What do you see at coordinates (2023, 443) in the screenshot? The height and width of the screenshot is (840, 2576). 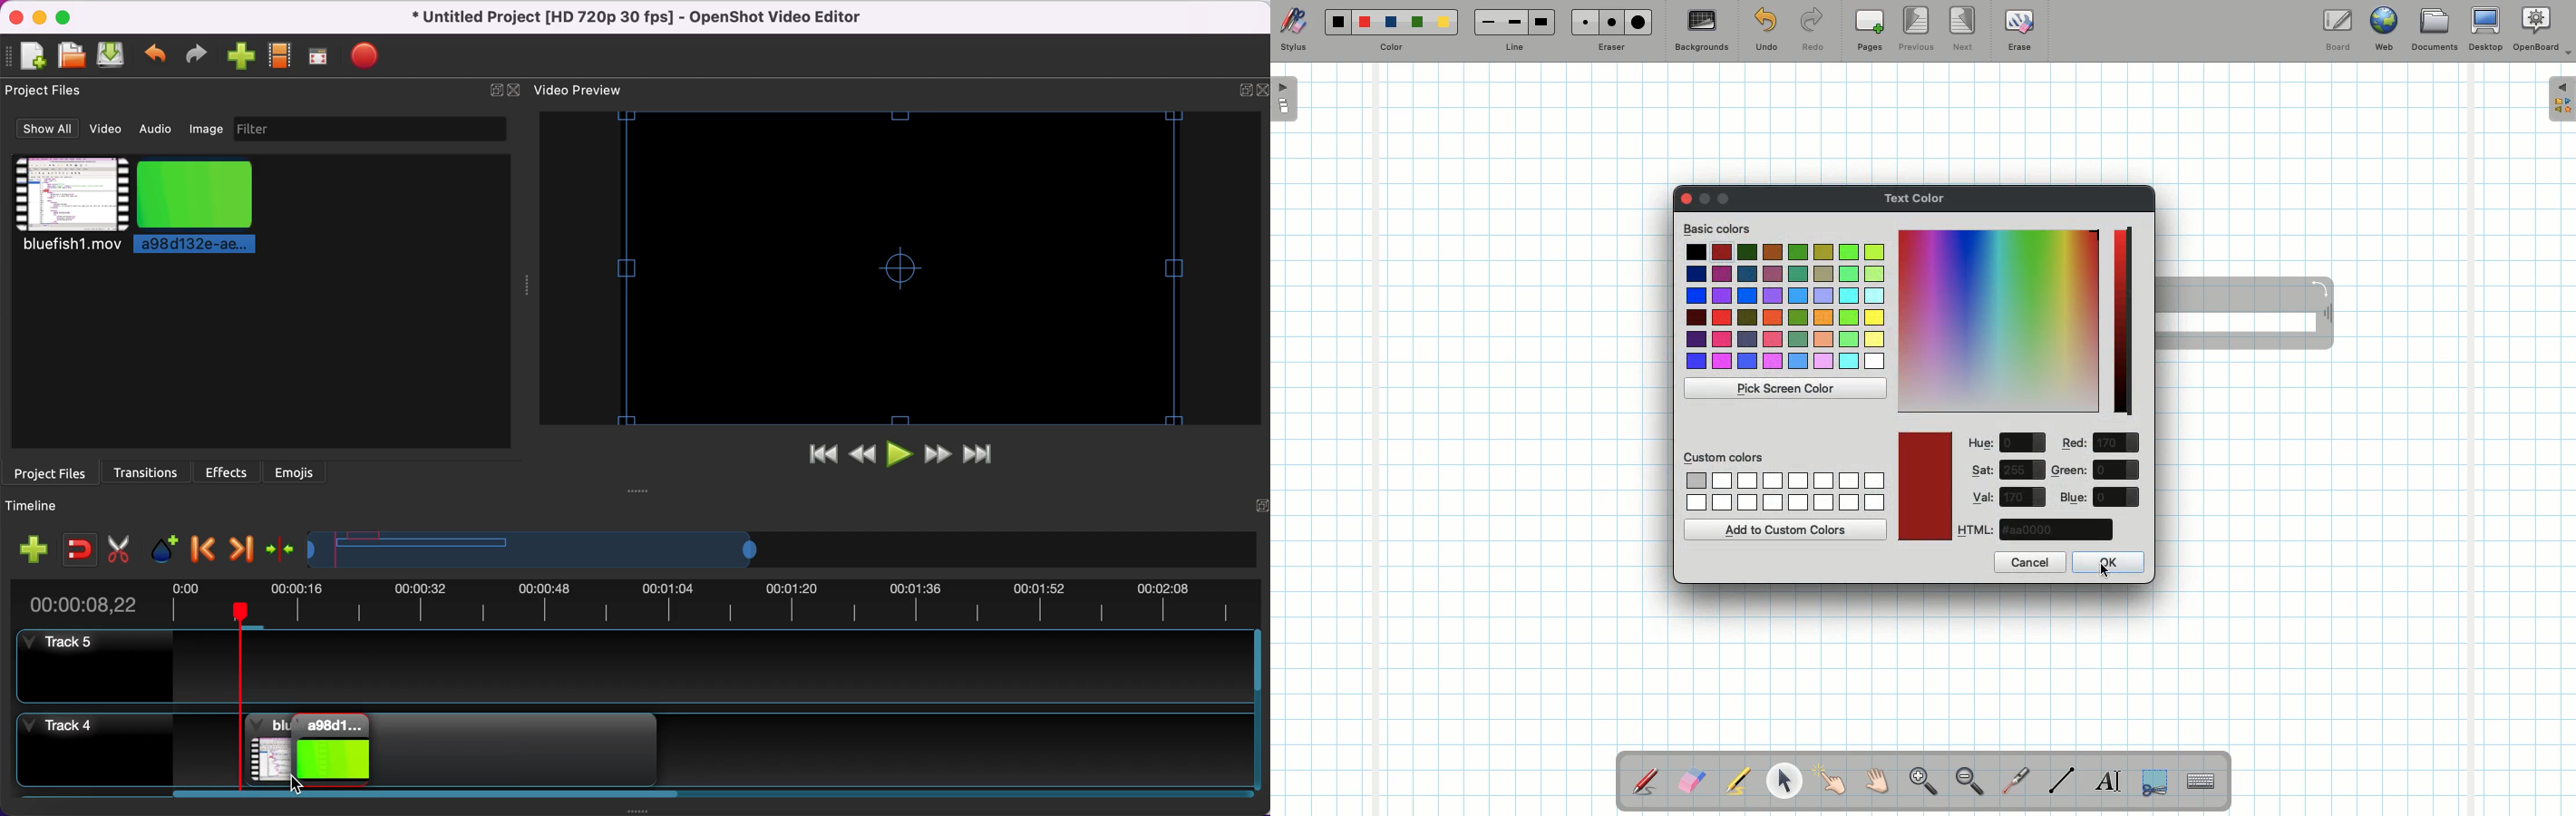 I see `value` at bounding box center [2023, 443].